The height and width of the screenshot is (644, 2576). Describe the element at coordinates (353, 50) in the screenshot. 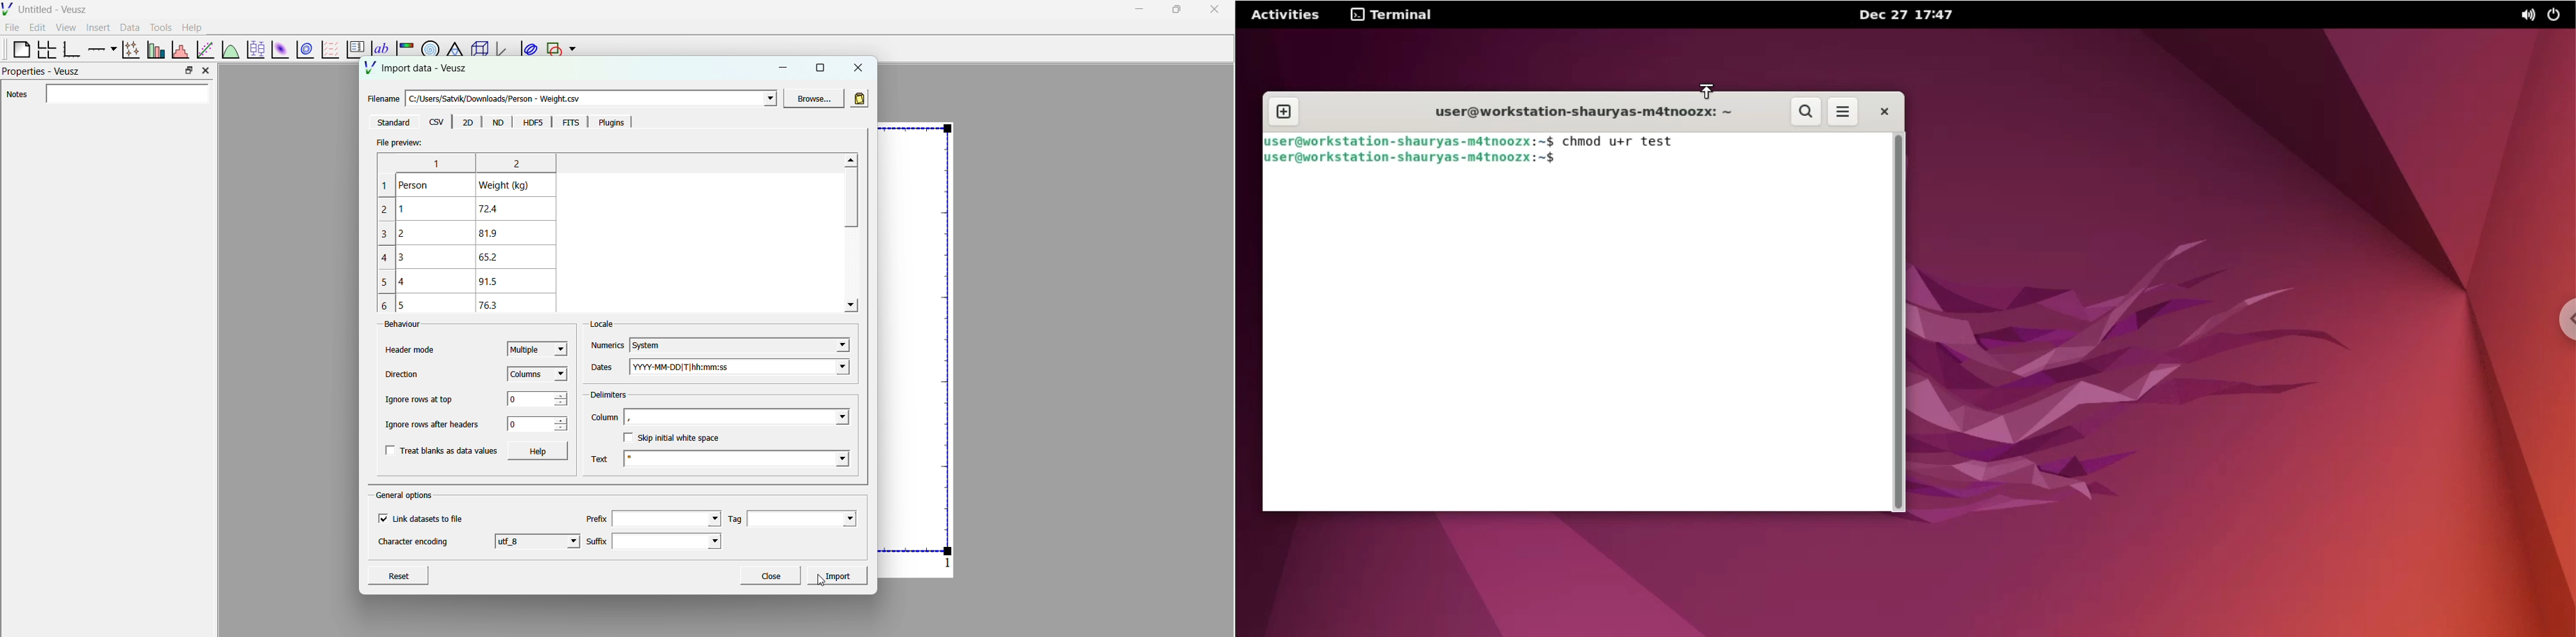

I see `plot key` at that location.